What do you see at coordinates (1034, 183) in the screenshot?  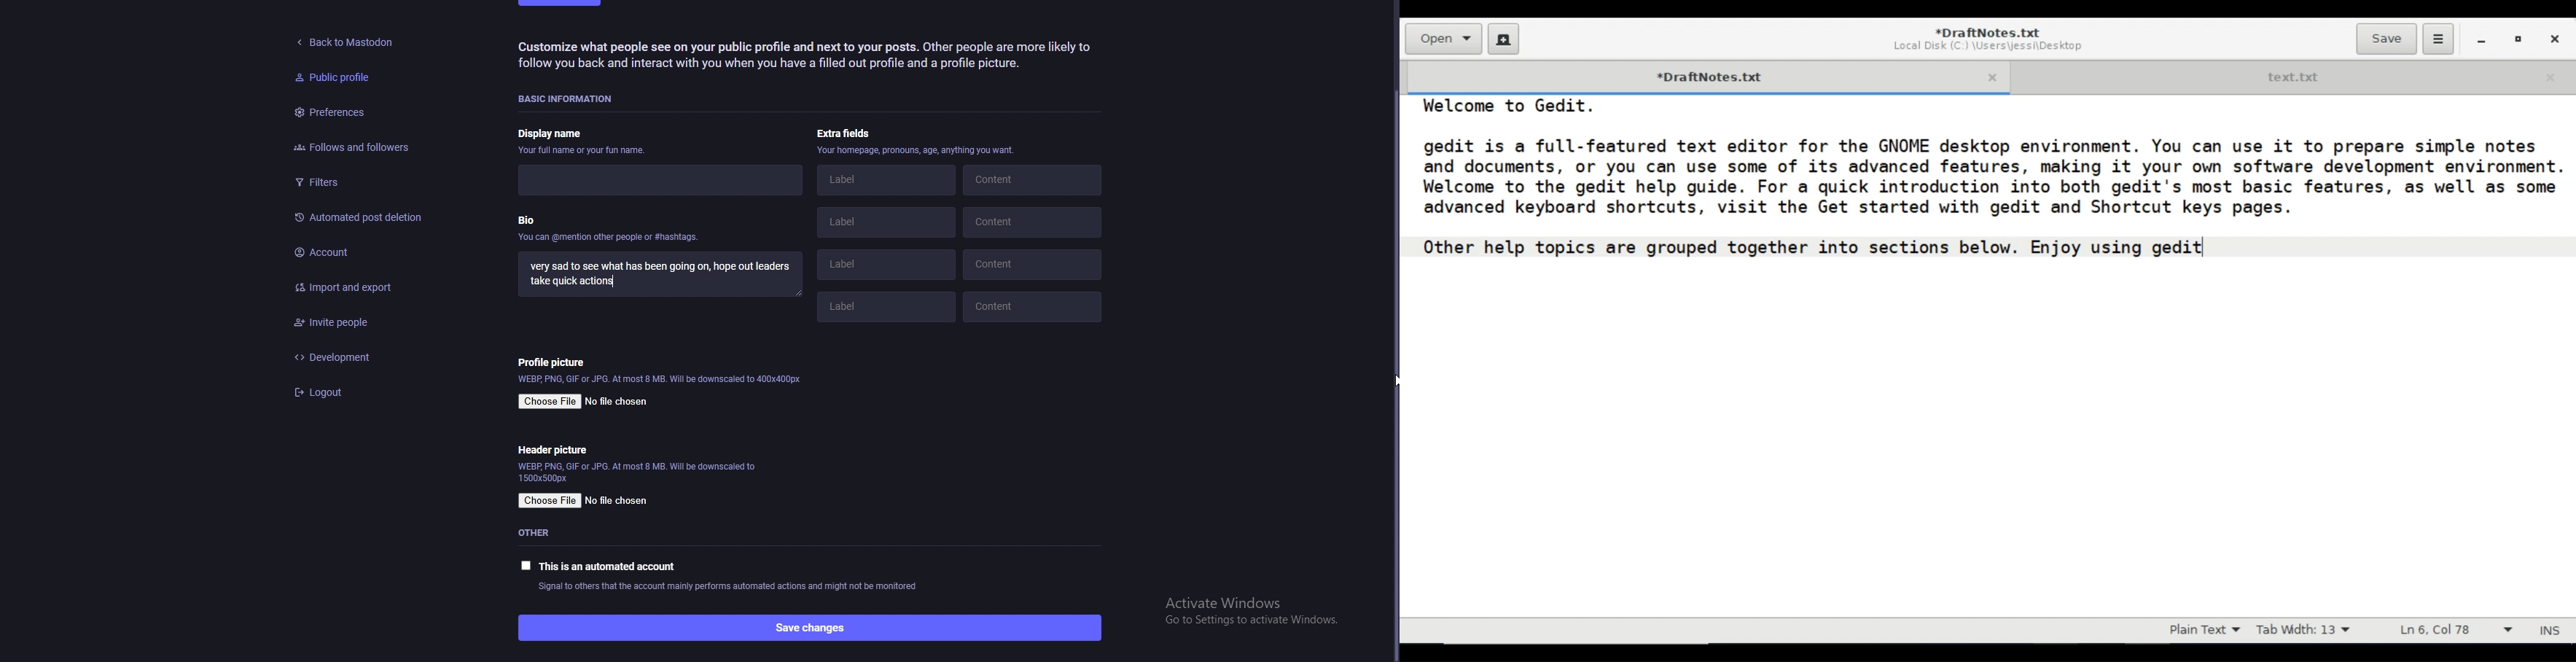 I see `content` at bounding box center [1034, 183].